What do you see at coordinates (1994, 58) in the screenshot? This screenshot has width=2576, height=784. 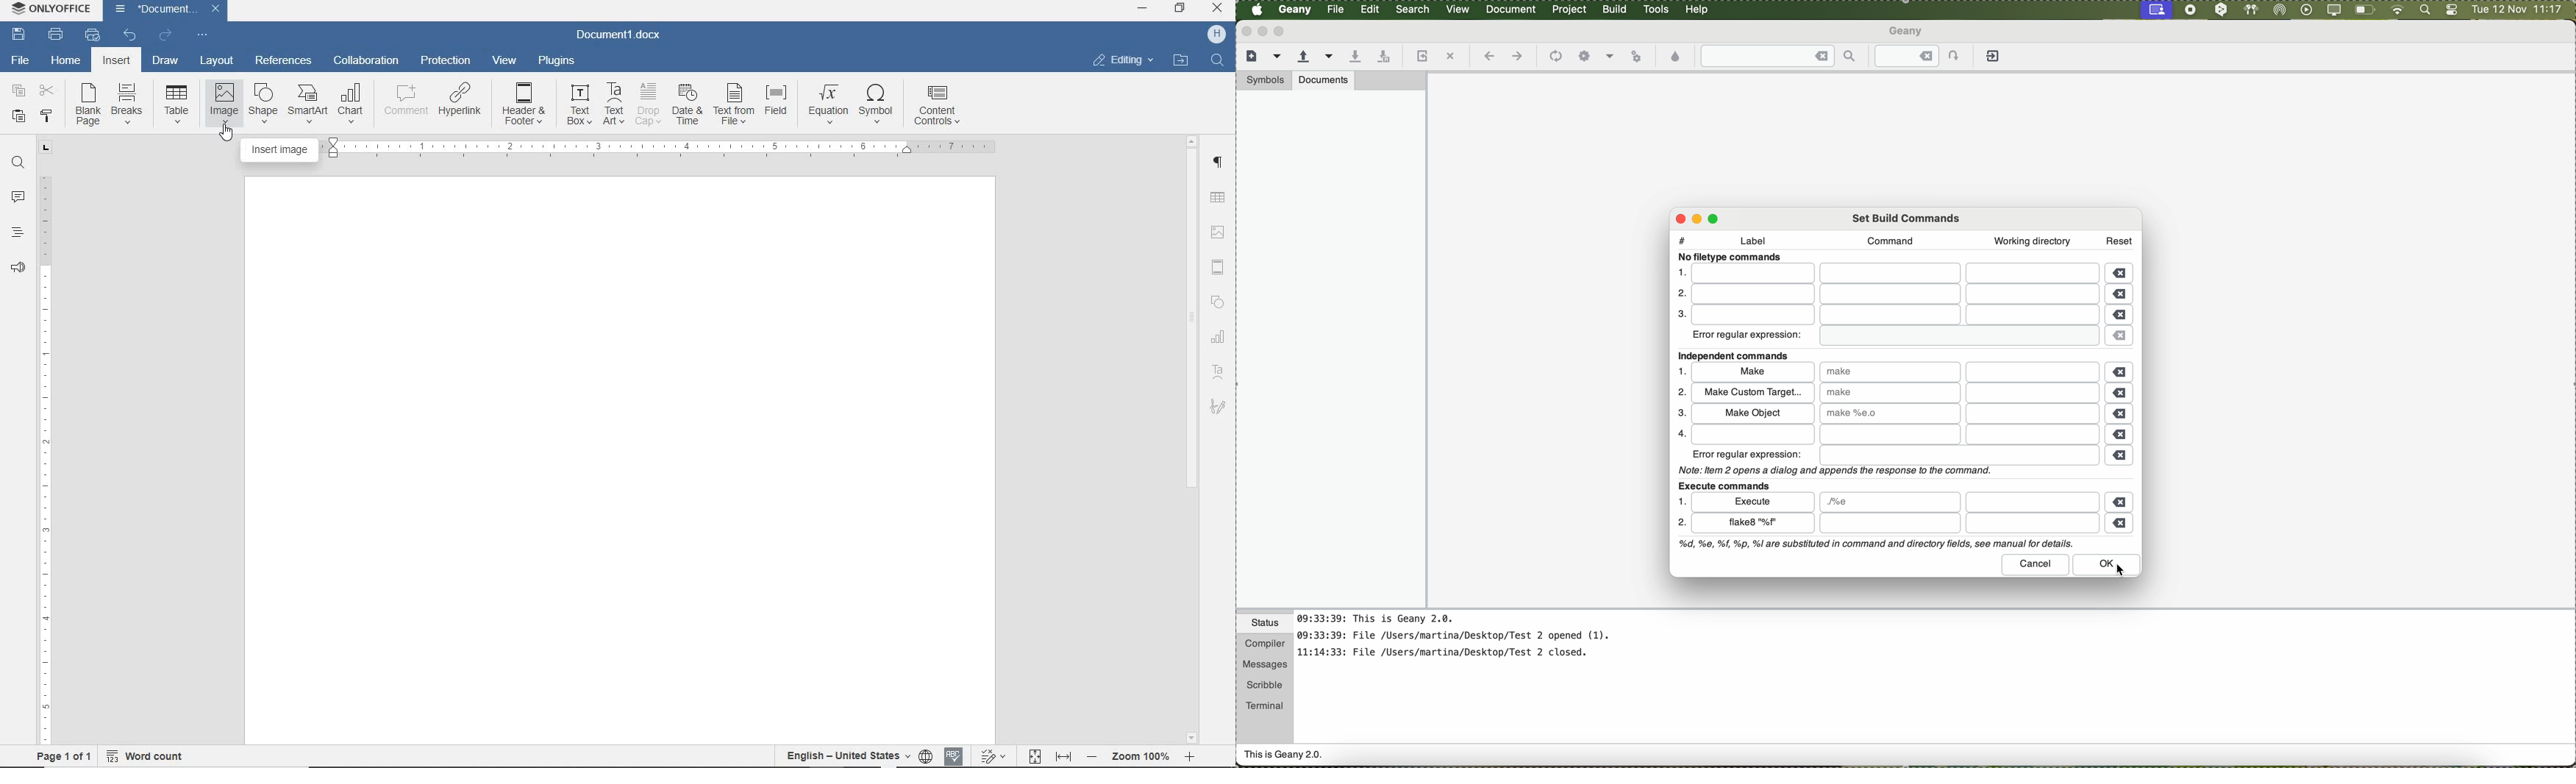 I see `quit Geany` at bounding box center [1994, 58].